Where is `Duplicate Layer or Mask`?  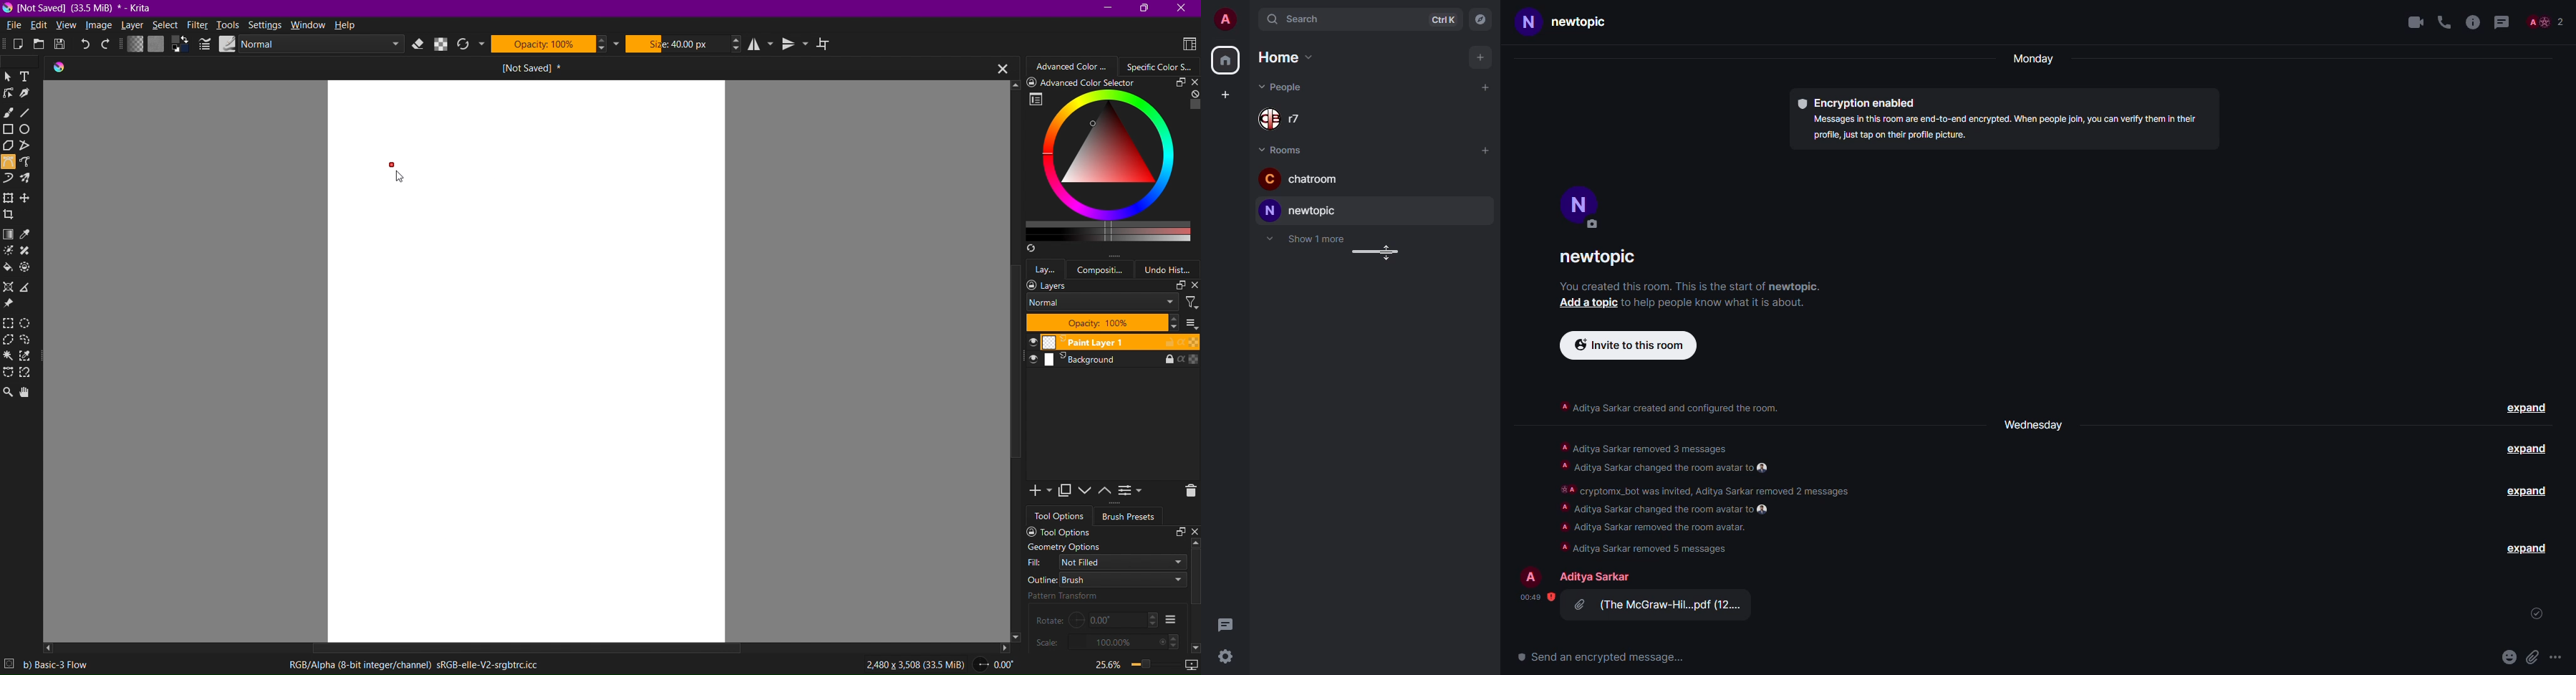
Duplicate Layer or Mask is located at coordinates (1067, 492).